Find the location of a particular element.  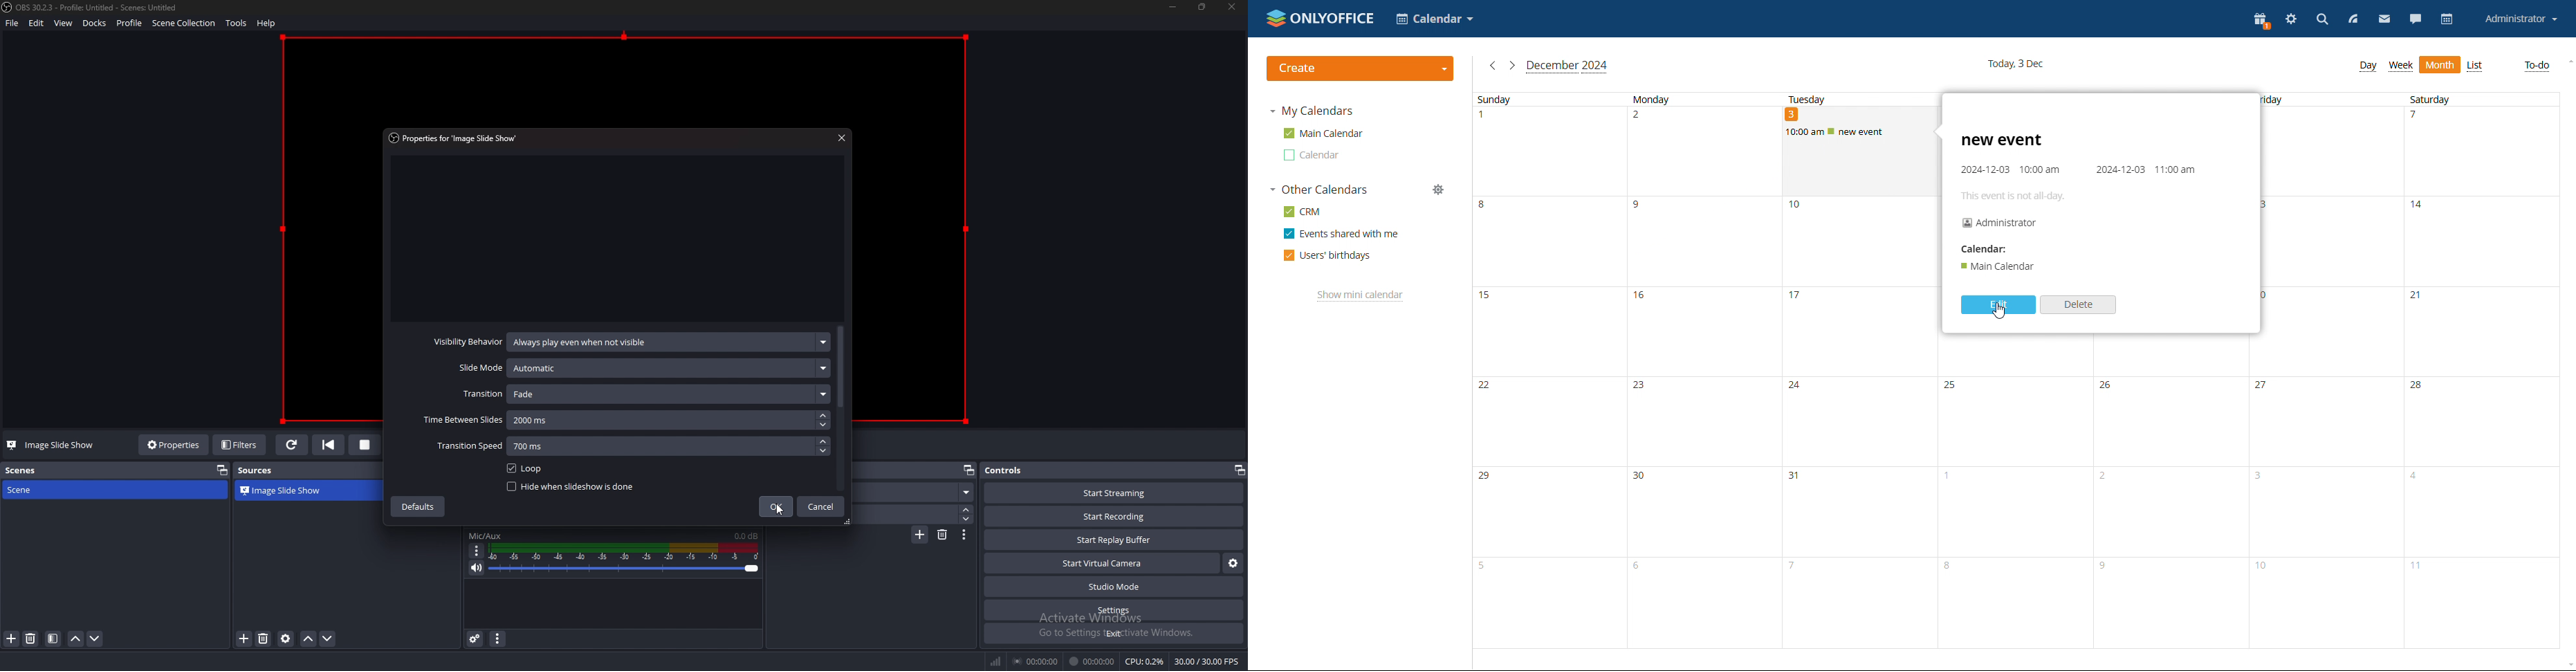

30 is located at coordinates (1702, 513).